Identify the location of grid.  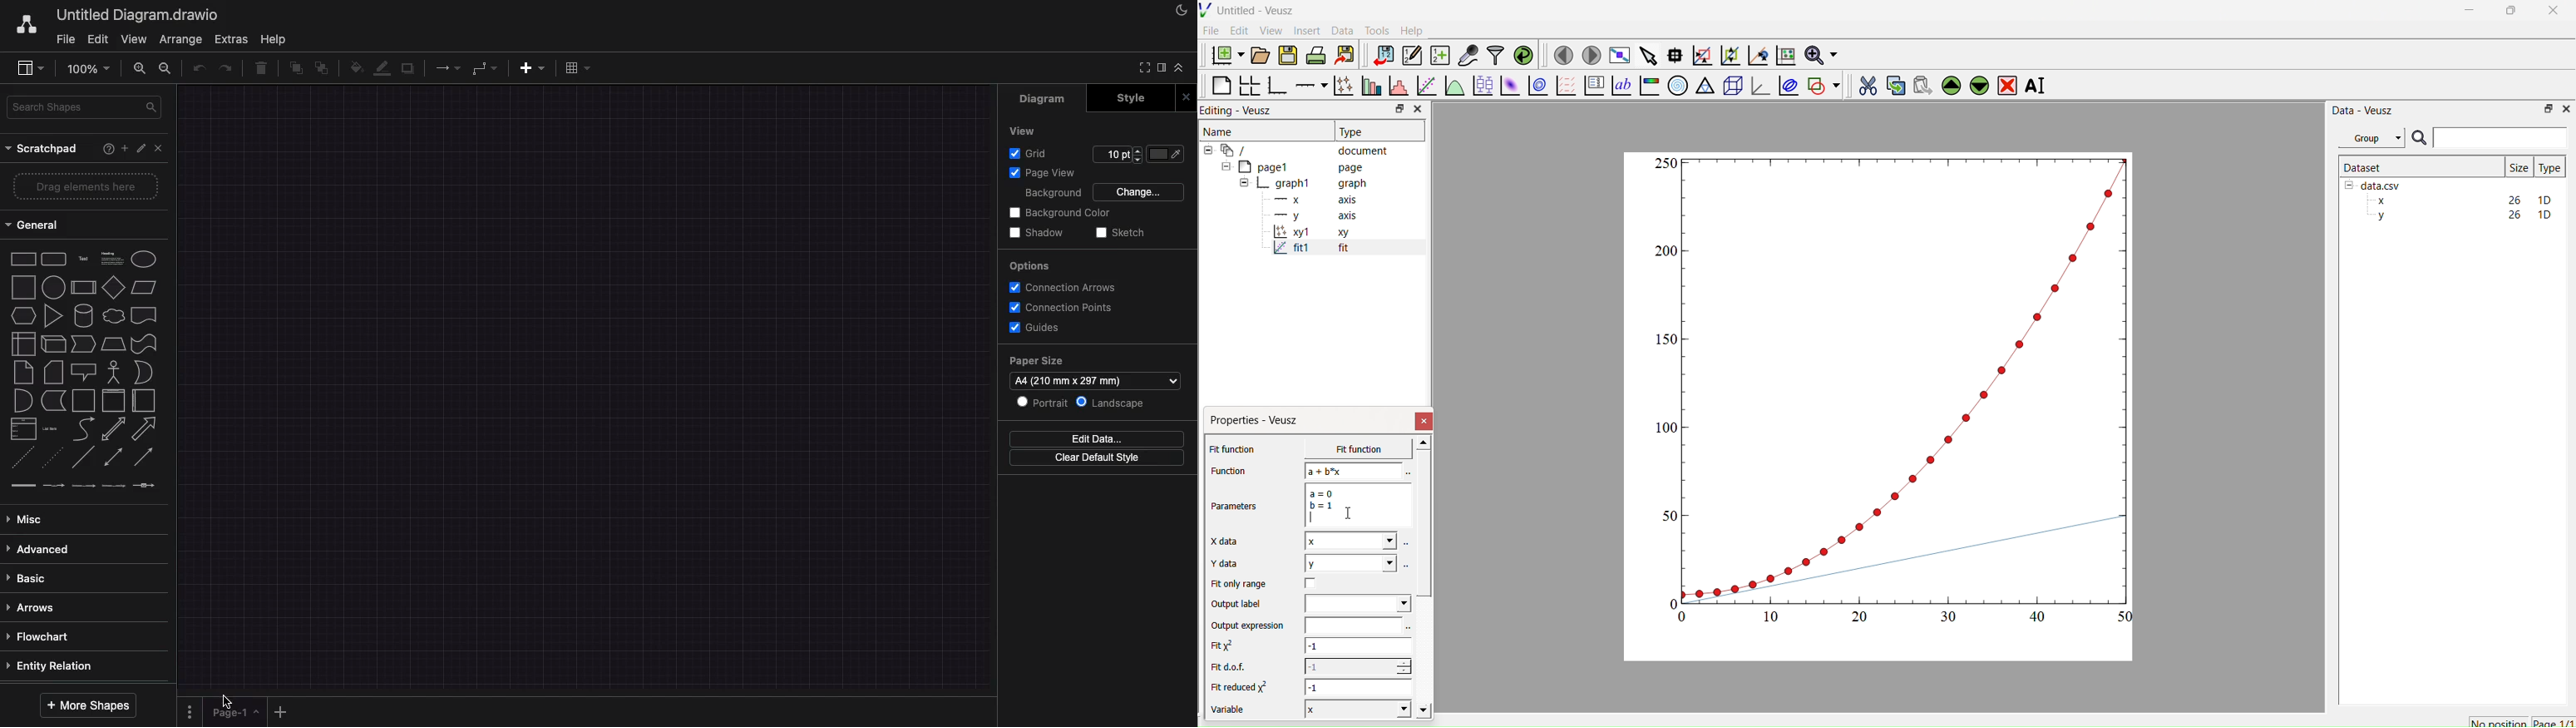
(1028, 155).